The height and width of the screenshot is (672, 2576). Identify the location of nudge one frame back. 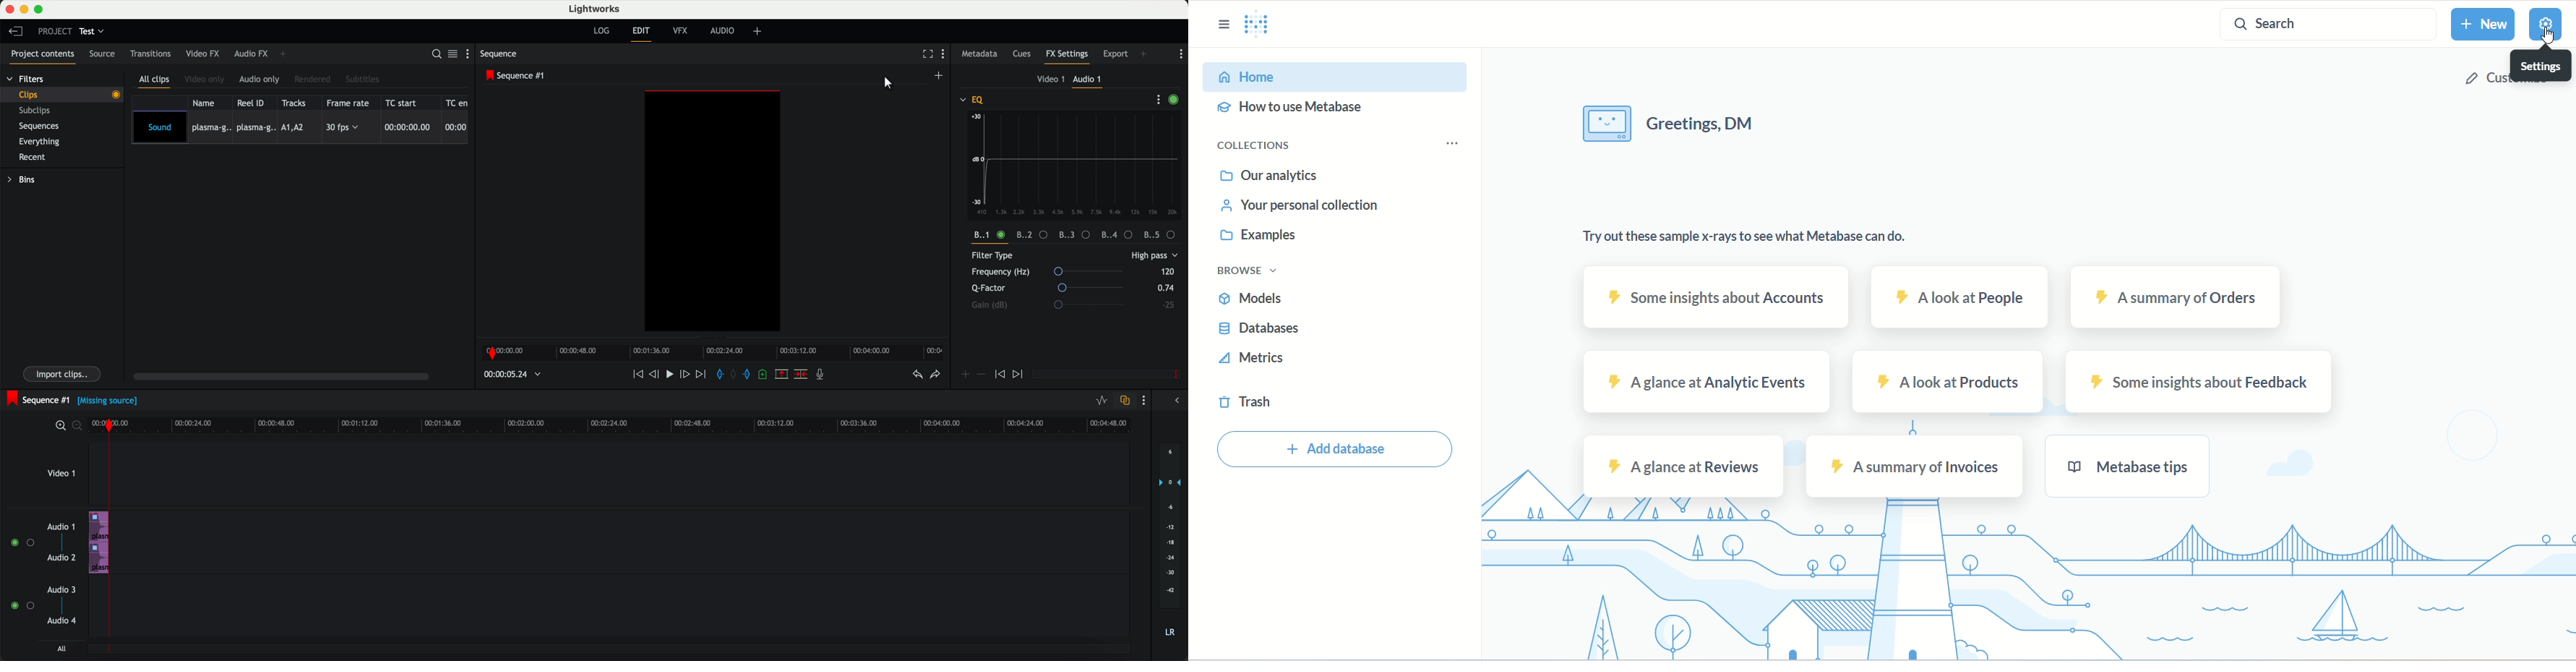
(656, 375).